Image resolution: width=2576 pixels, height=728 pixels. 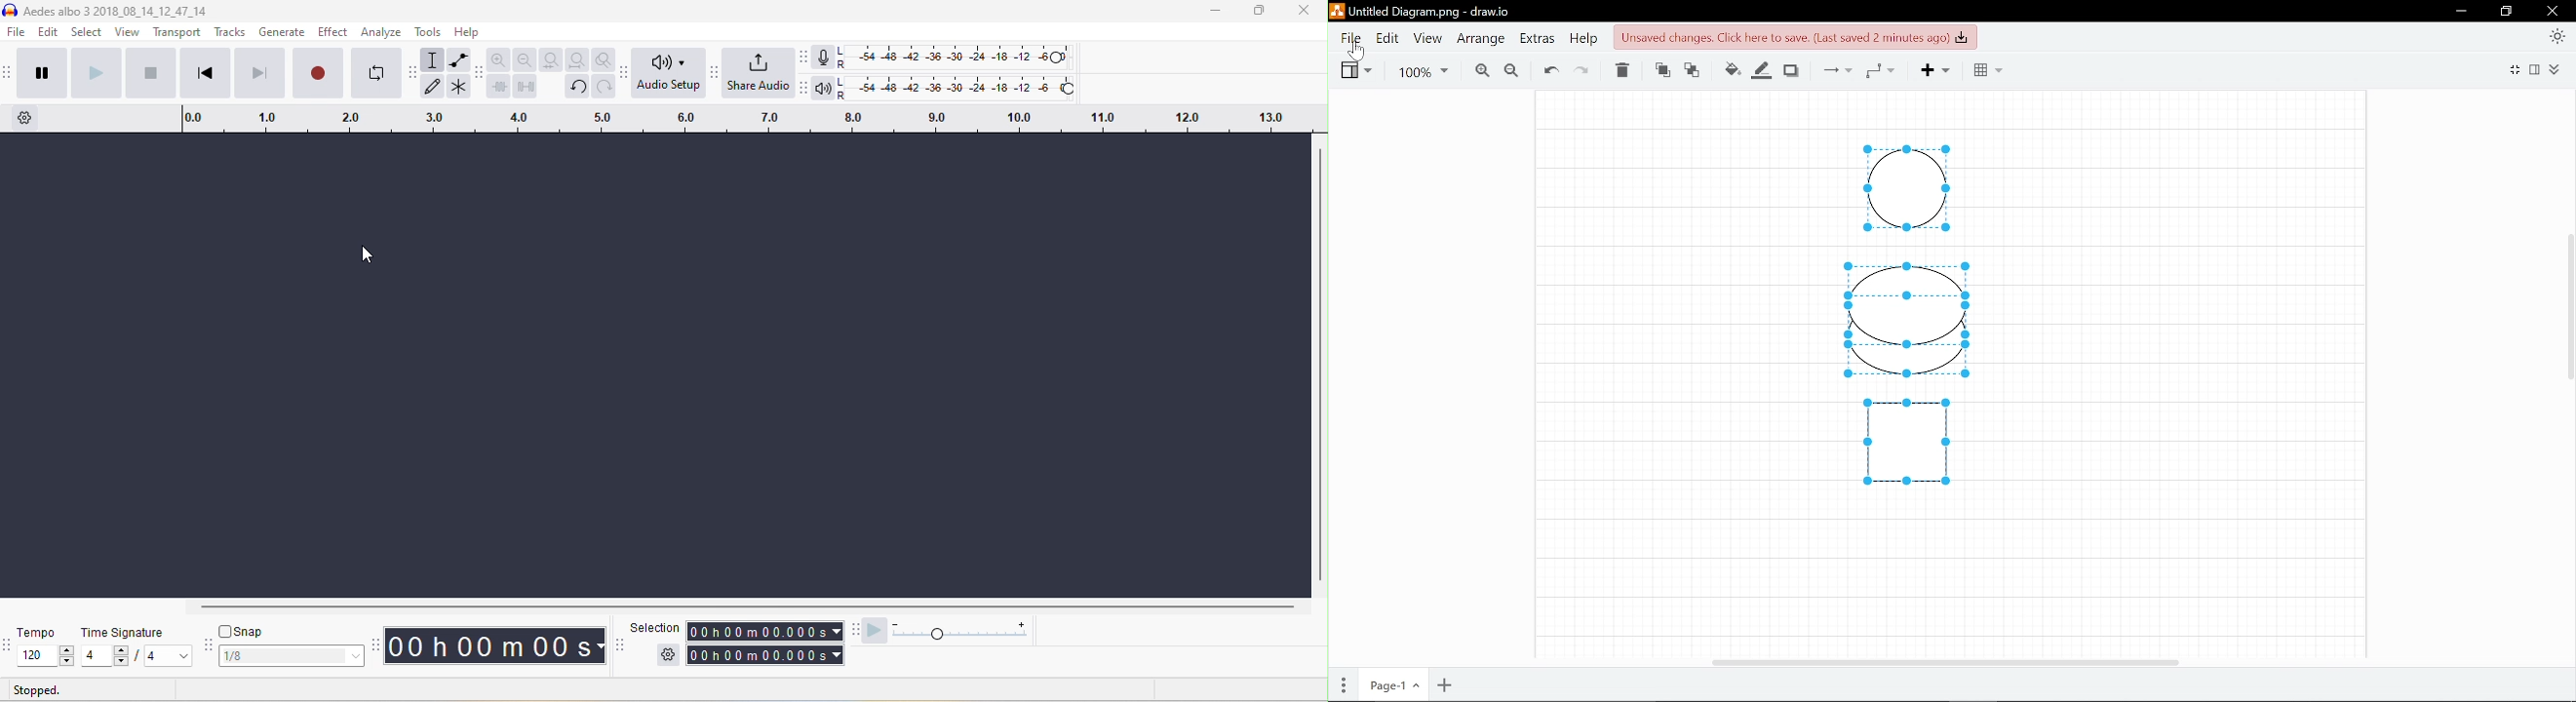 I want to click on stop, so click(x=150, y=72).